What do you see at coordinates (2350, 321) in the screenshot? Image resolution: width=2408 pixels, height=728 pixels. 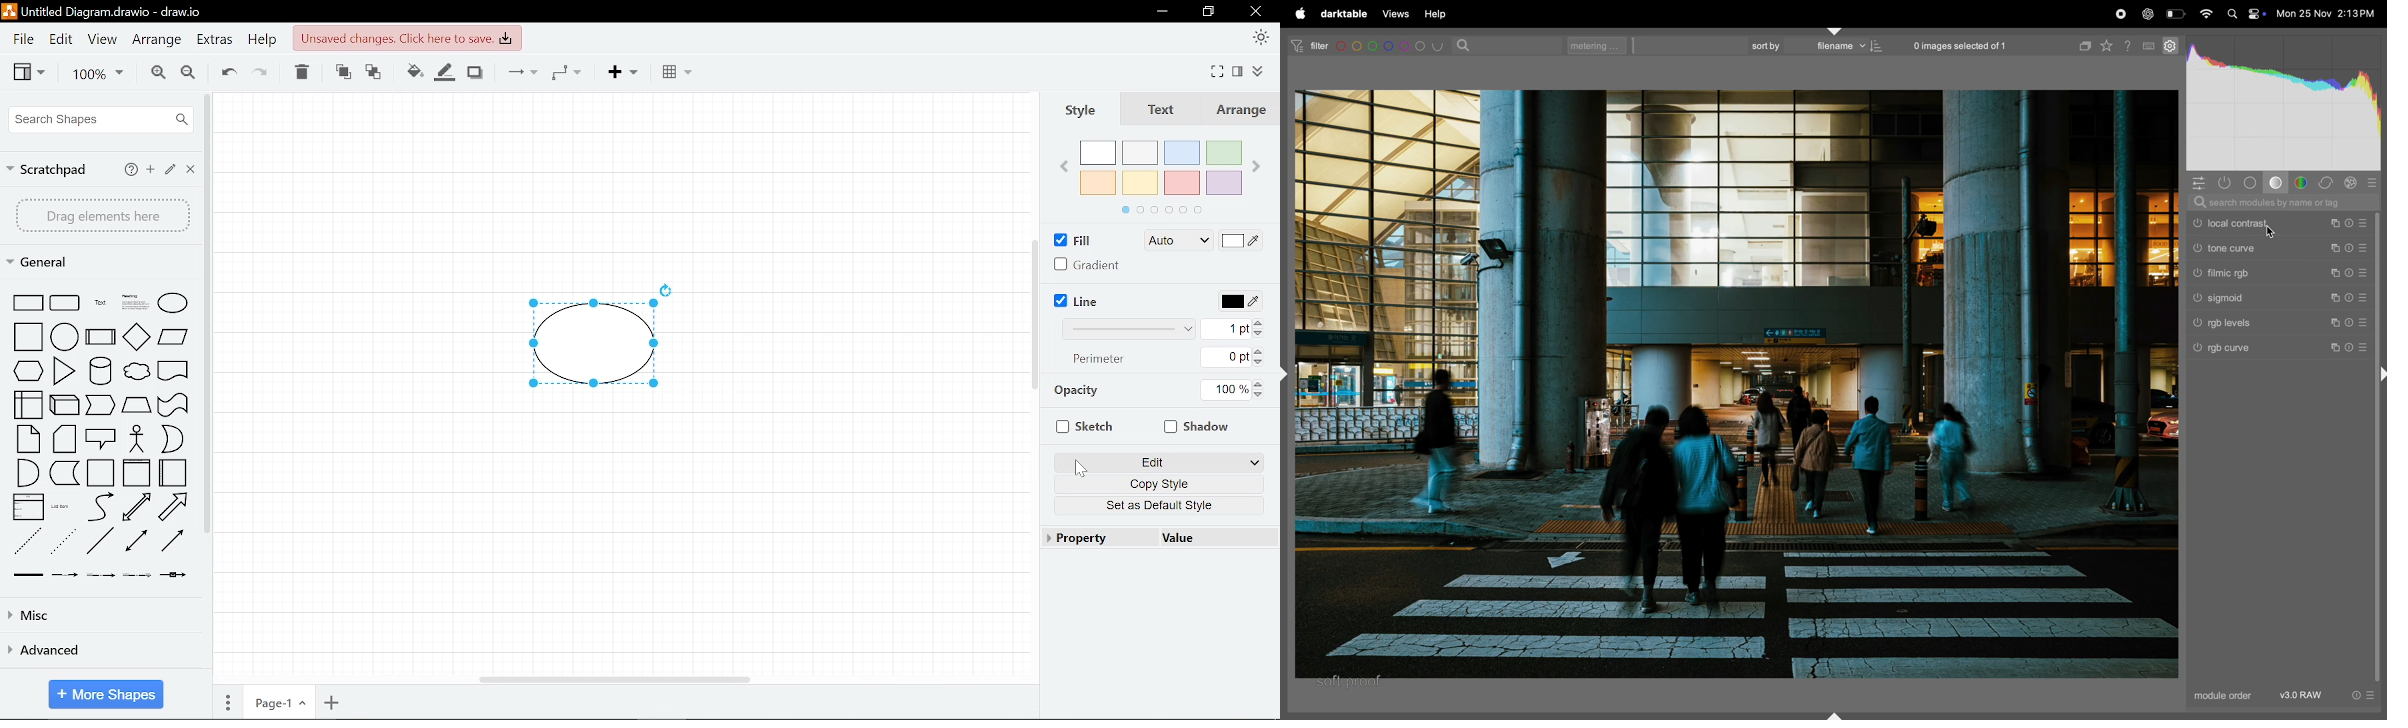 I see `reset` at bounding box center [2350, 321].